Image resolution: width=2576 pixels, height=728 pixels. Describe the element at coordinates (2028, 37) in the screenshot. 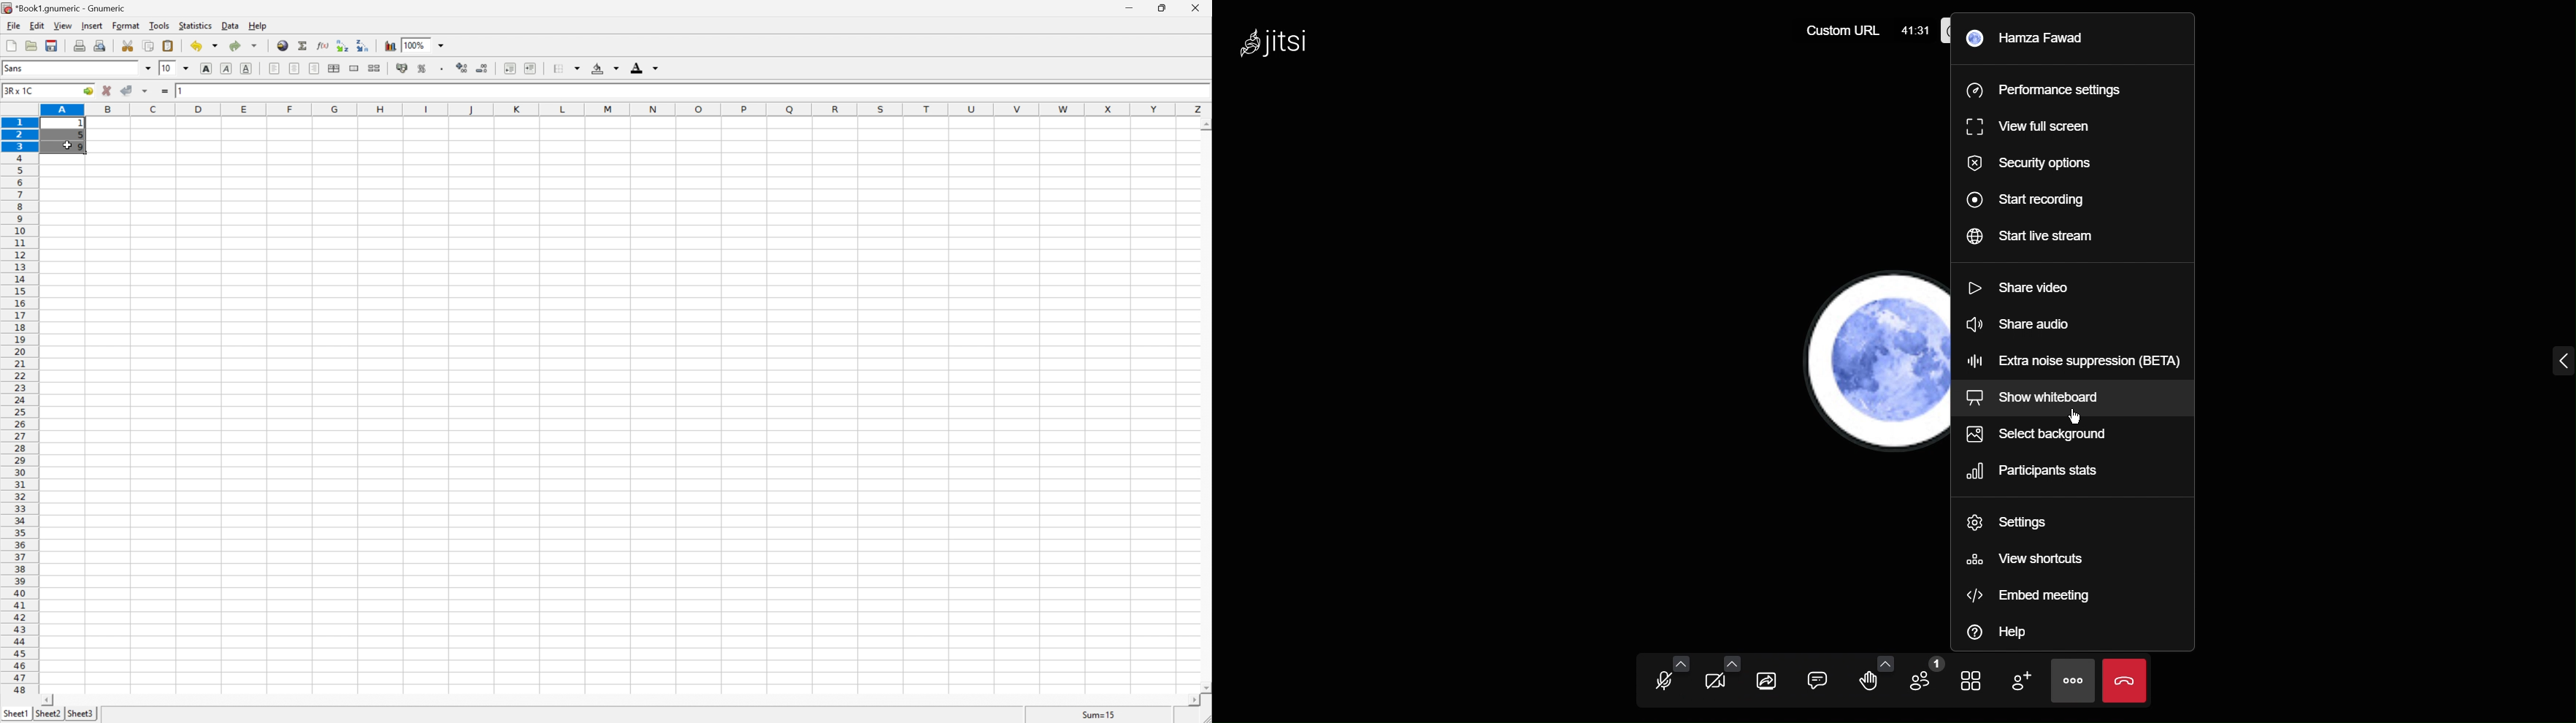

I see `Hamza Fawad` at that location.